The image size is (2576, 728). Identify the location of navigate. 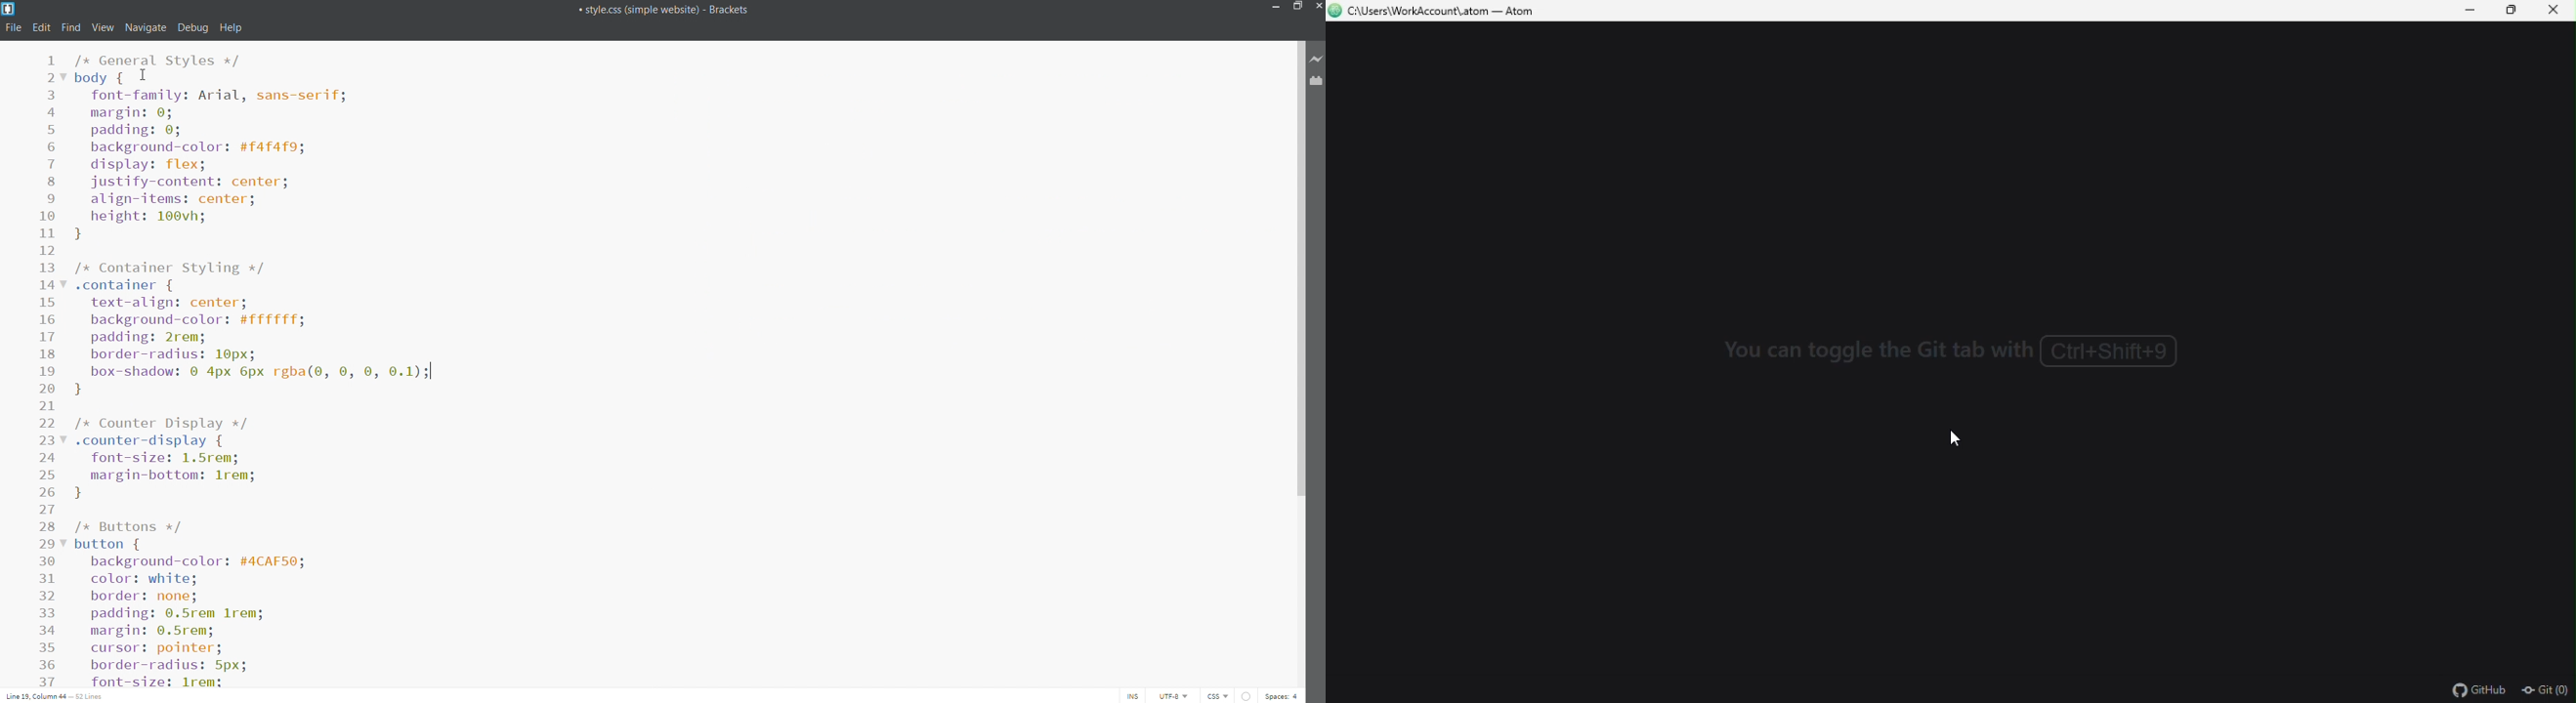
(144, 27).